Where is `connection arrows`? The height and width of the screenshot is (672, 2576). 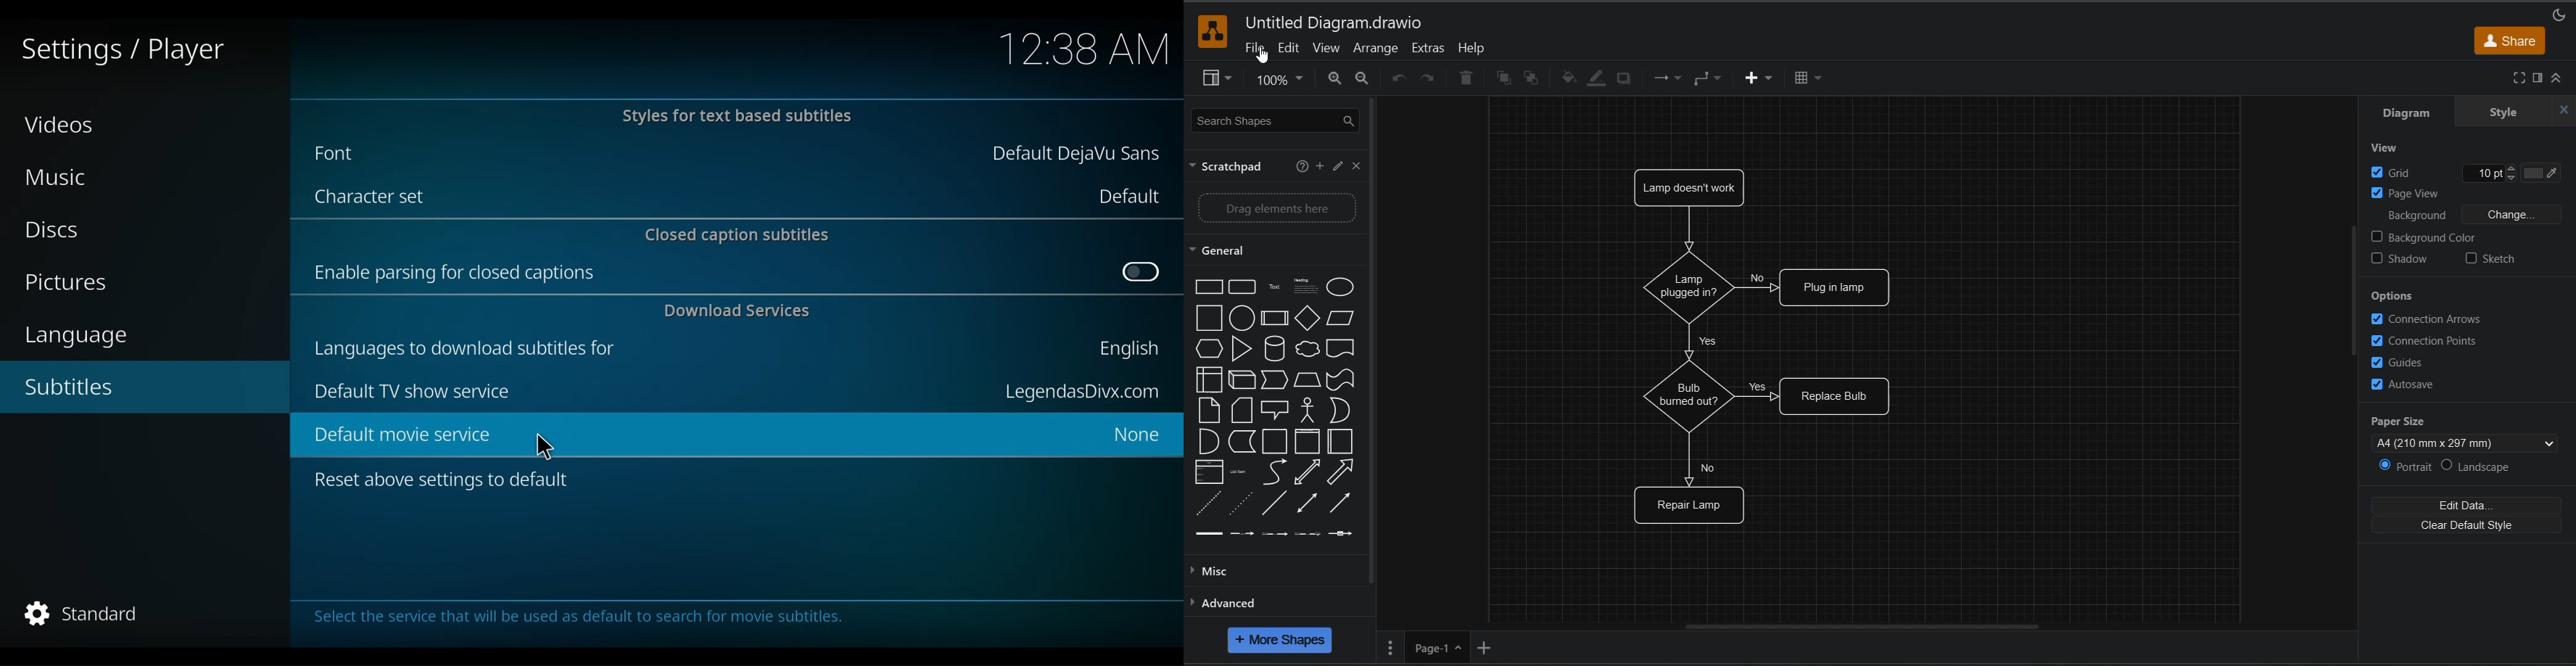
connection arrows is located at coordinates (2441, 317).